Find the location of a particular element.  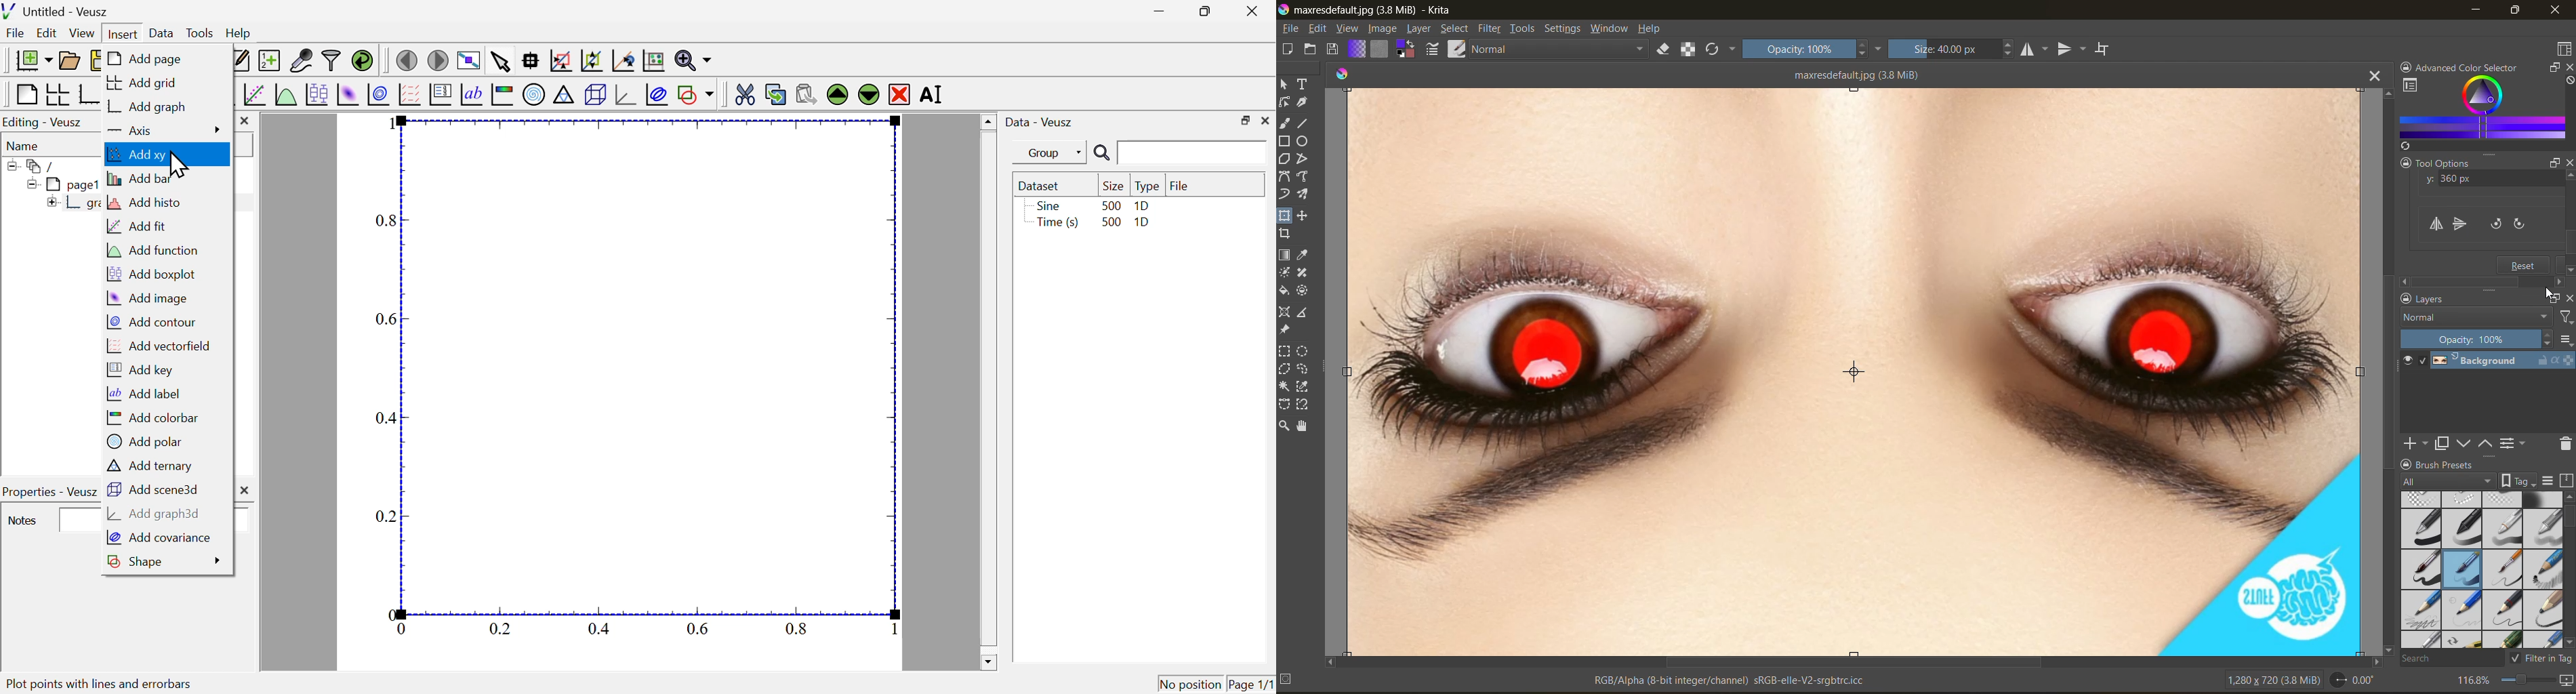

view is located at coordinates (1347, 28).